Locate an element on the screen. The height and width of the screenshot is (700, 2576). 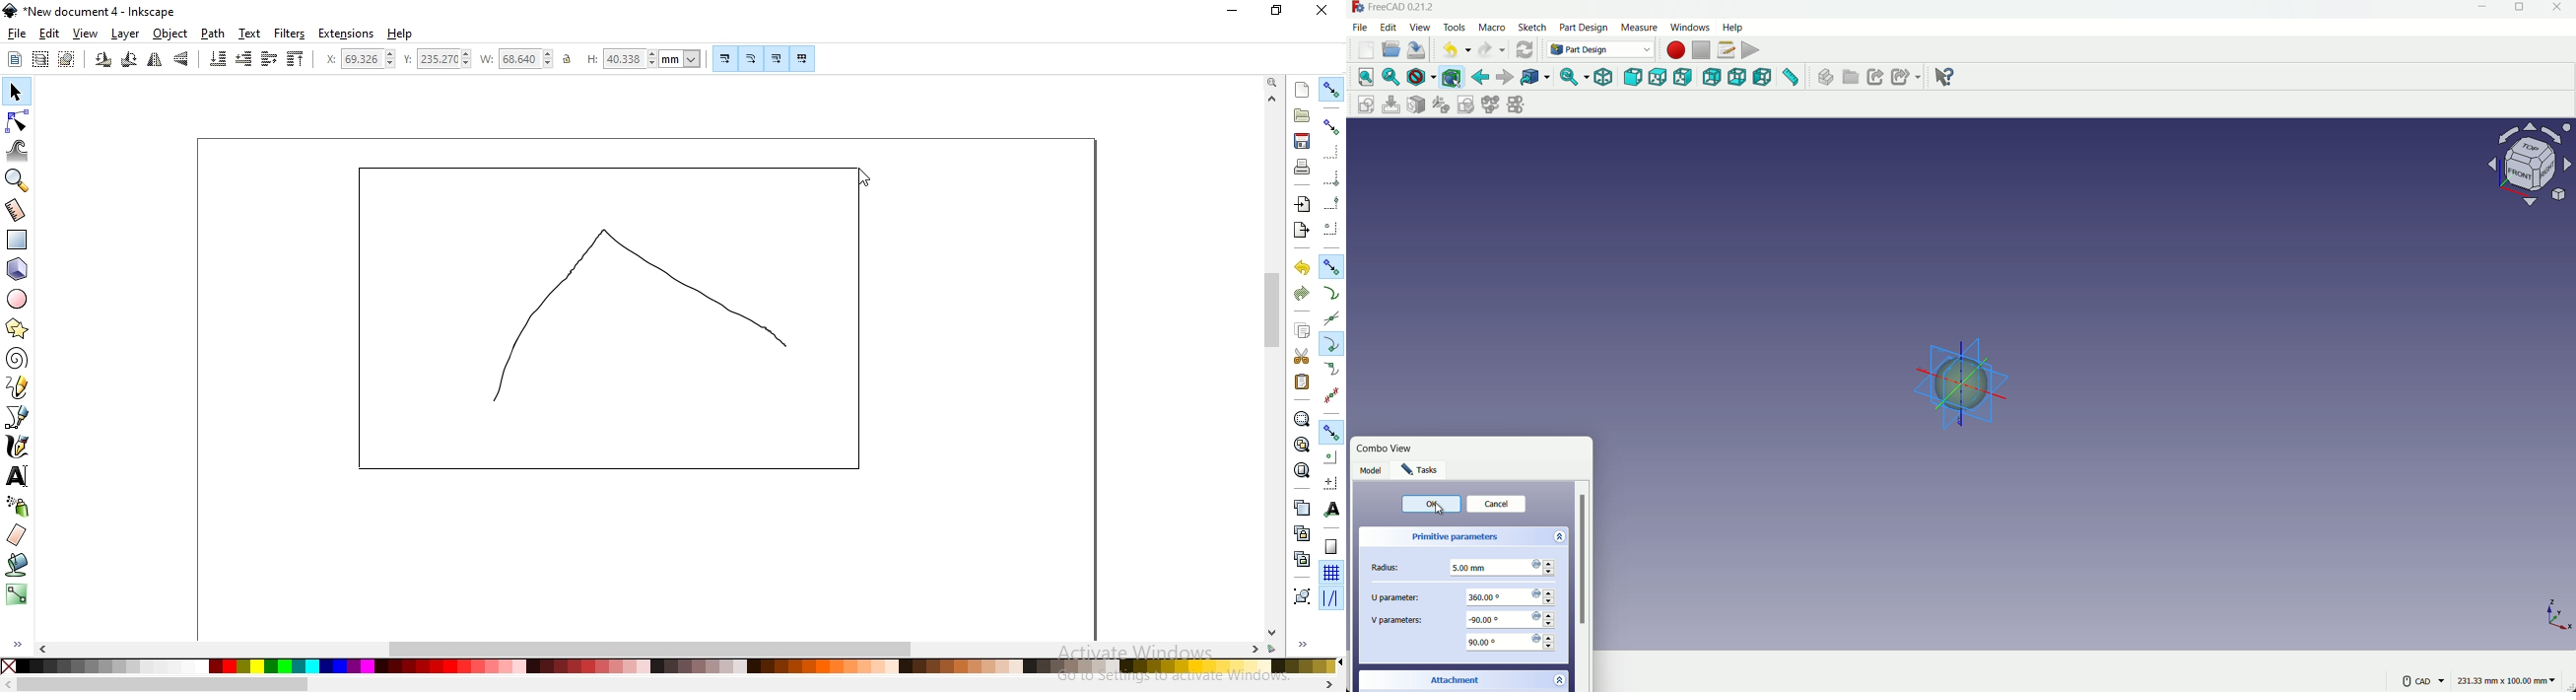
left view is located at coordinates (1763, 77).